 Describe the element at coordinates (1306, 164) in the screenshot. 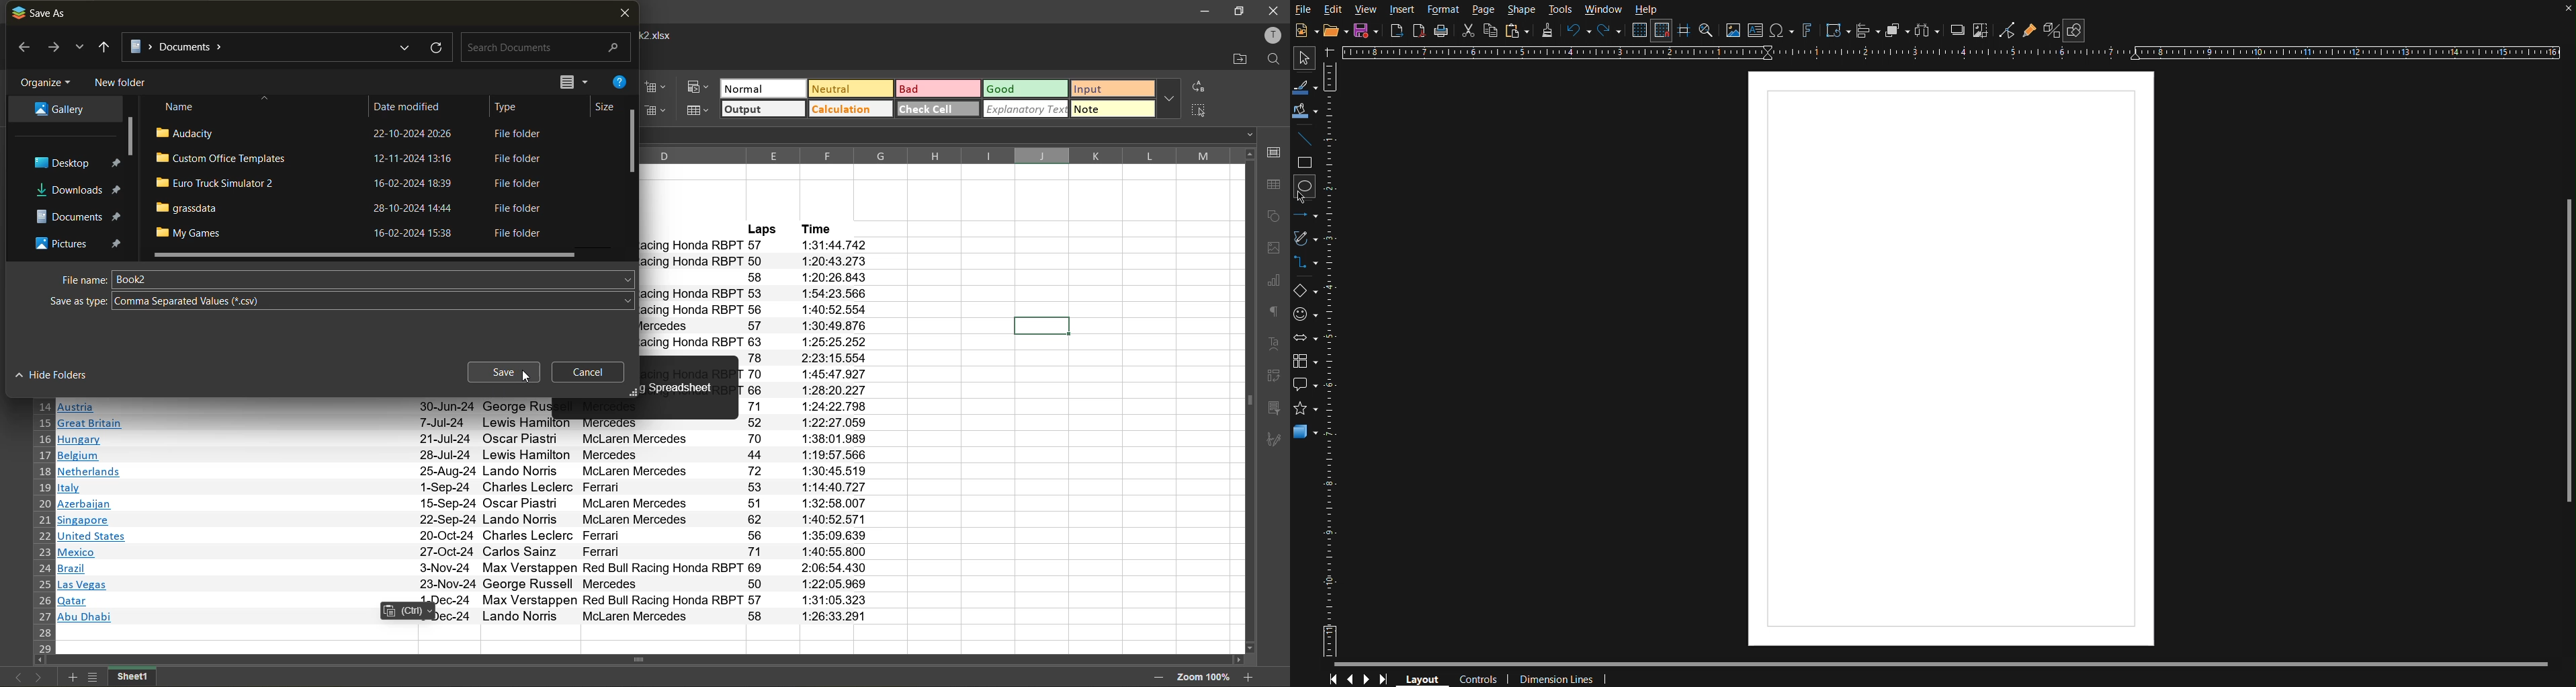

I see `Square` at that location.